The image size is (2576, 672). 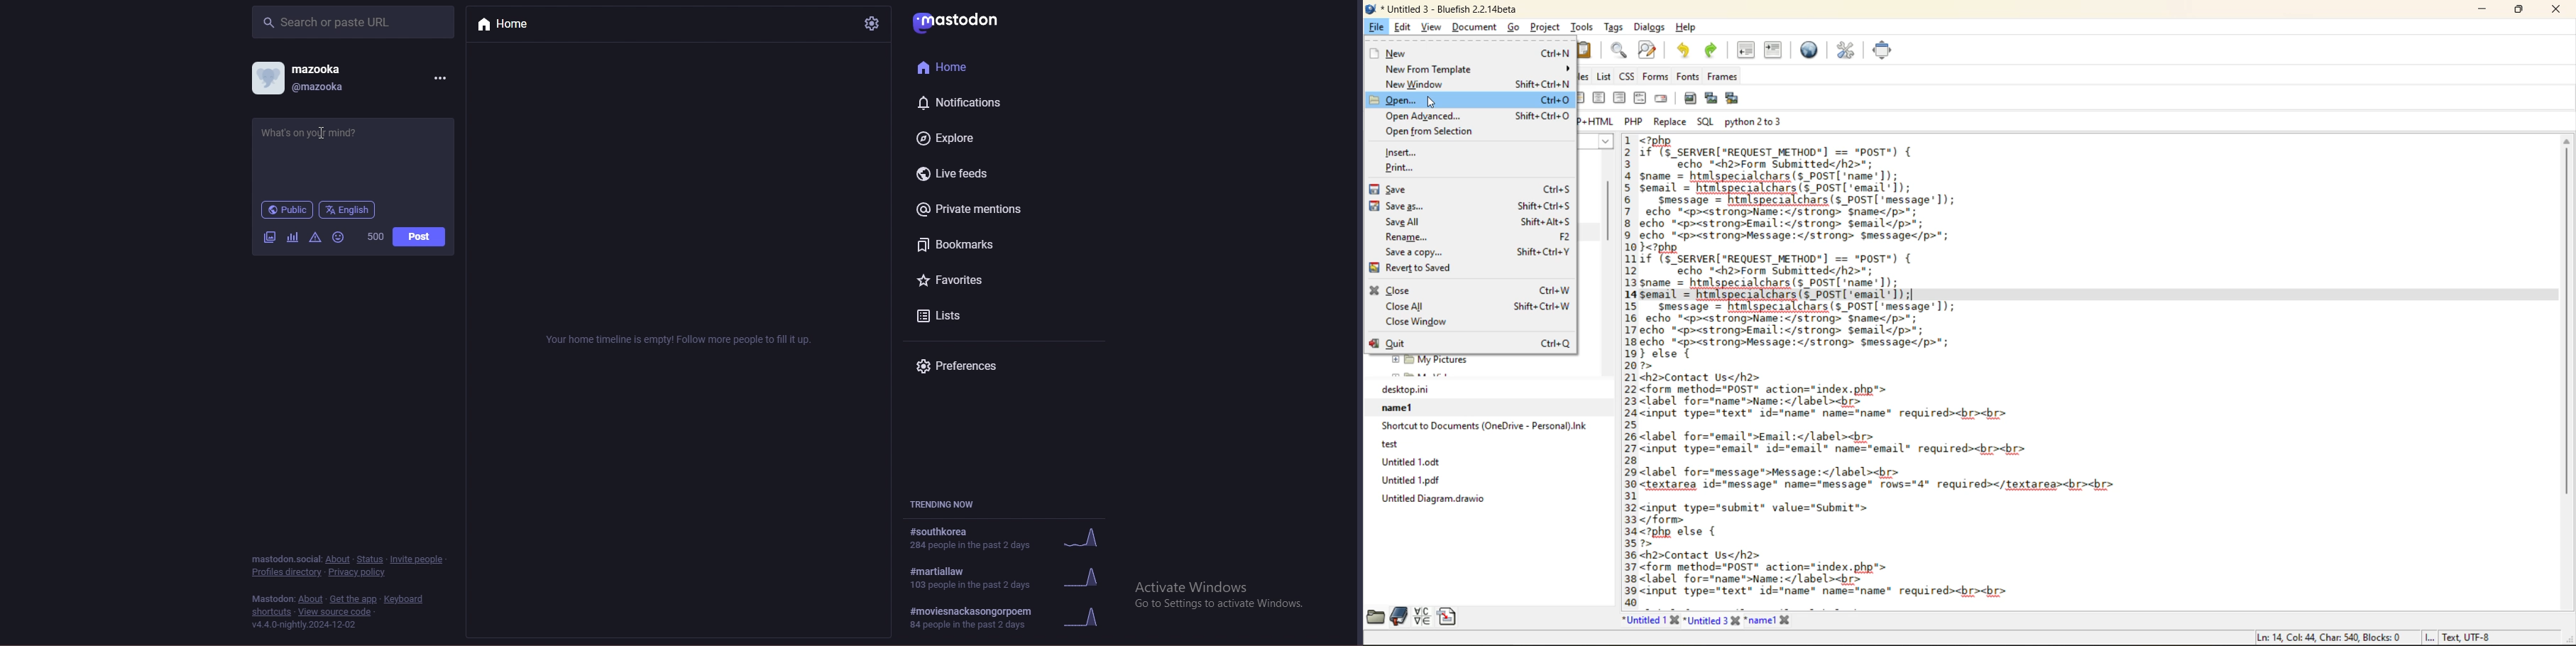 I want to click on edit, so click(x=1403, y=28).